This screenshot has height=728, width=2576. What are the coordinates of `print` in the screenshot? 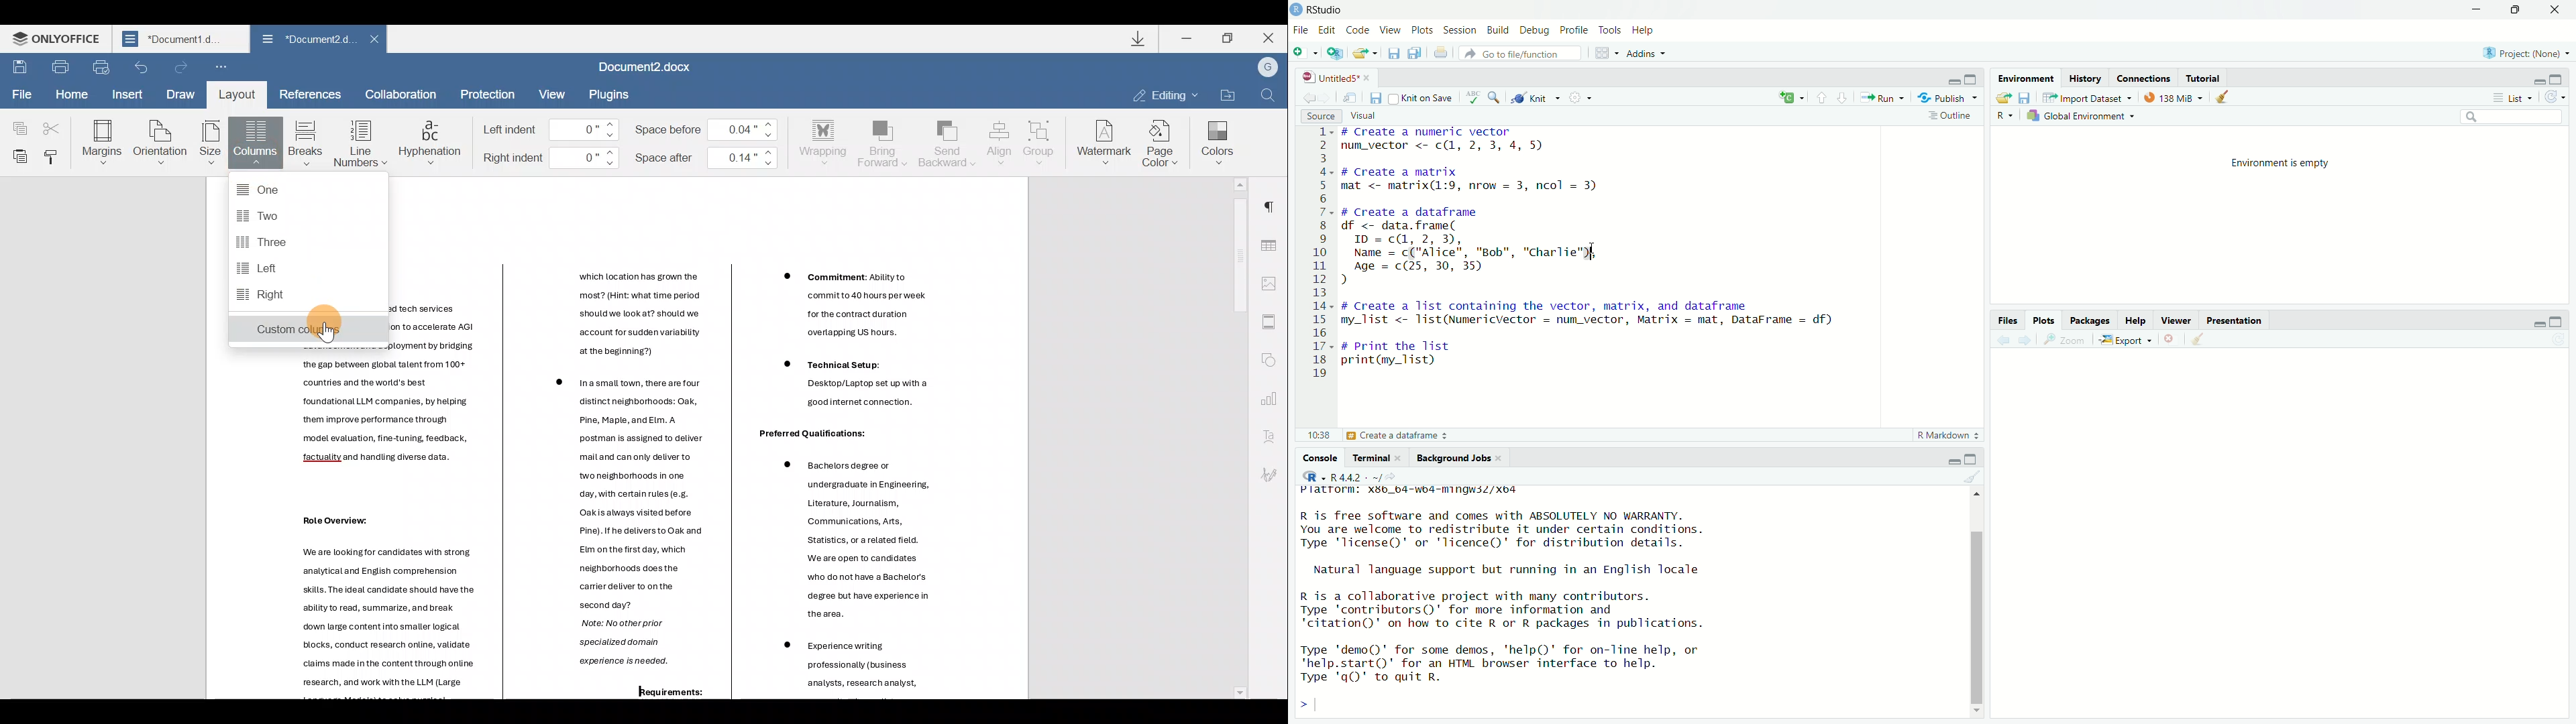 It's located at (1442, 54).